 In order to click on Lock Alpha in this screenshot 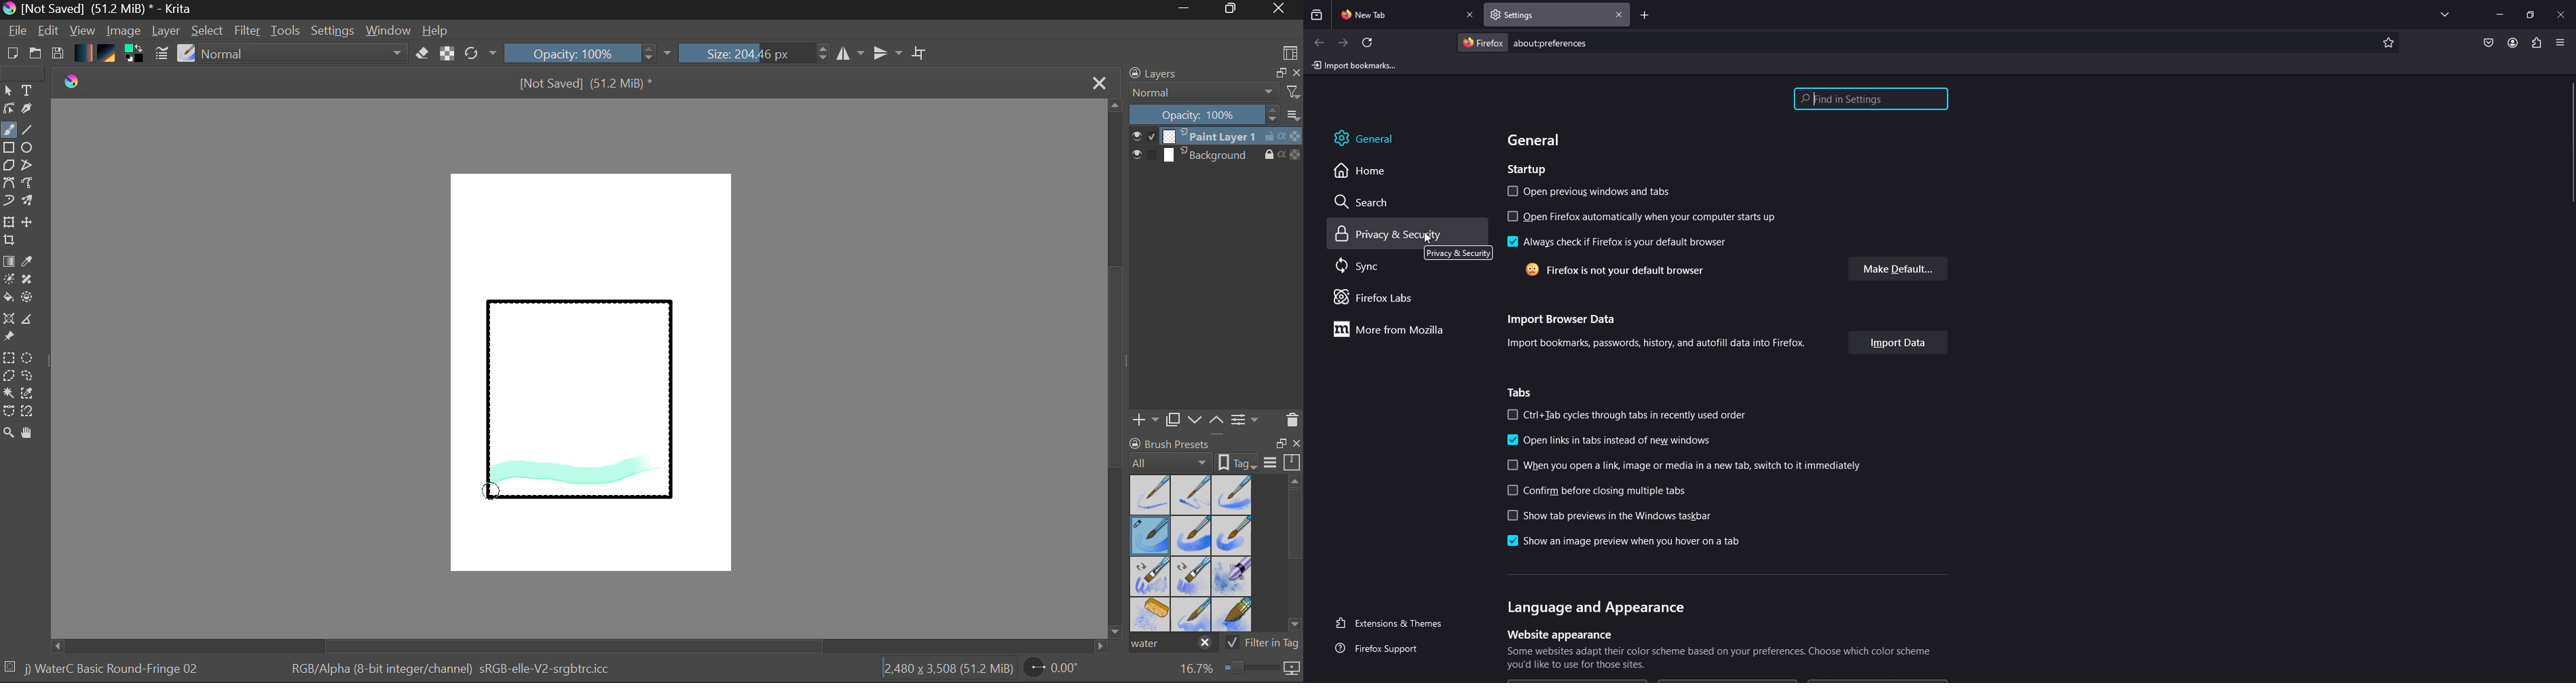, I will do `click(445, 54)`.